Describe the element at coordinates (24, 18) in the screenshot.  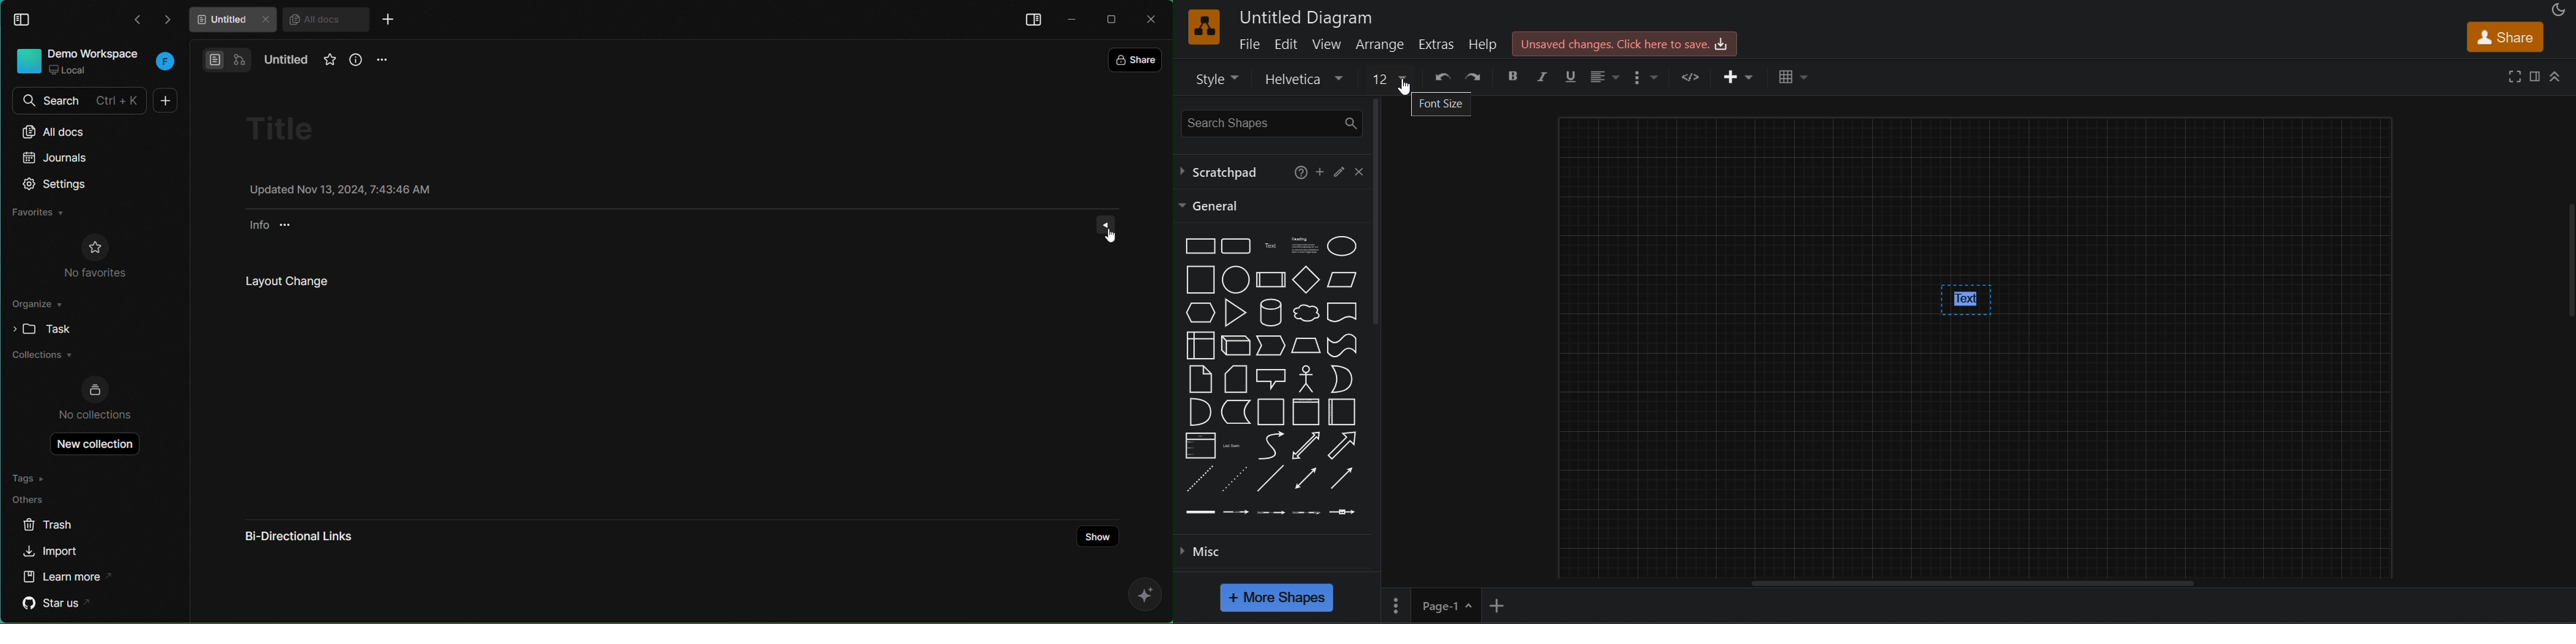
I see `display` at that location.